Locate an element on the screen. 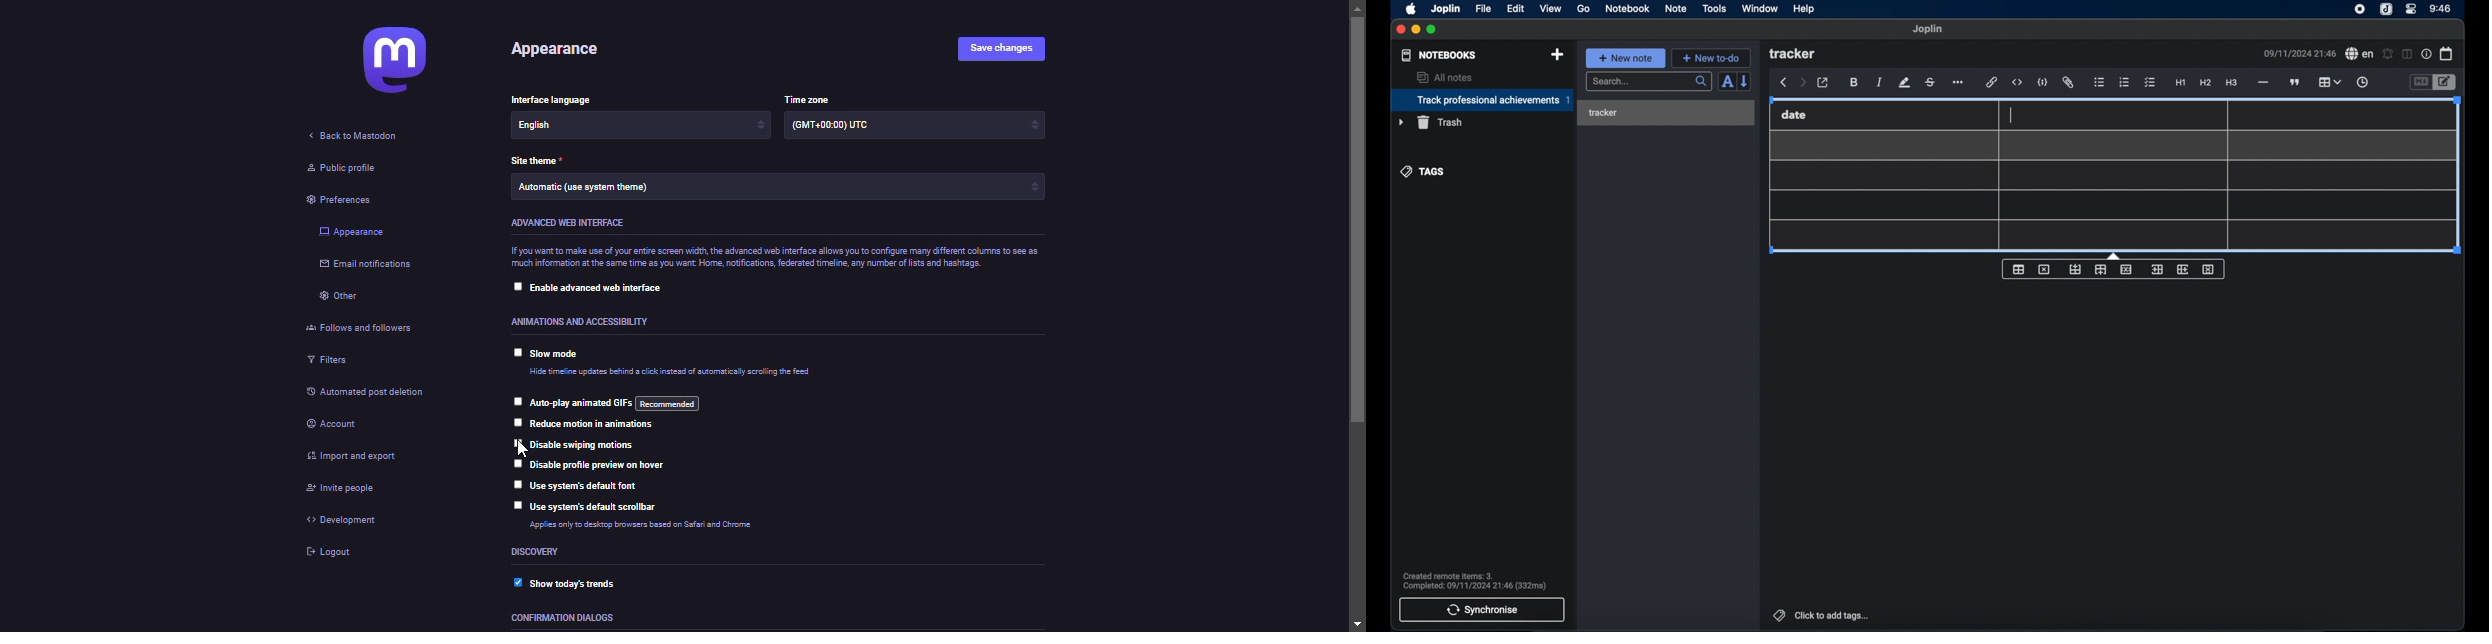 This screenshot has width=2492, height=644. highlight is located at coordinates (1904, 83).